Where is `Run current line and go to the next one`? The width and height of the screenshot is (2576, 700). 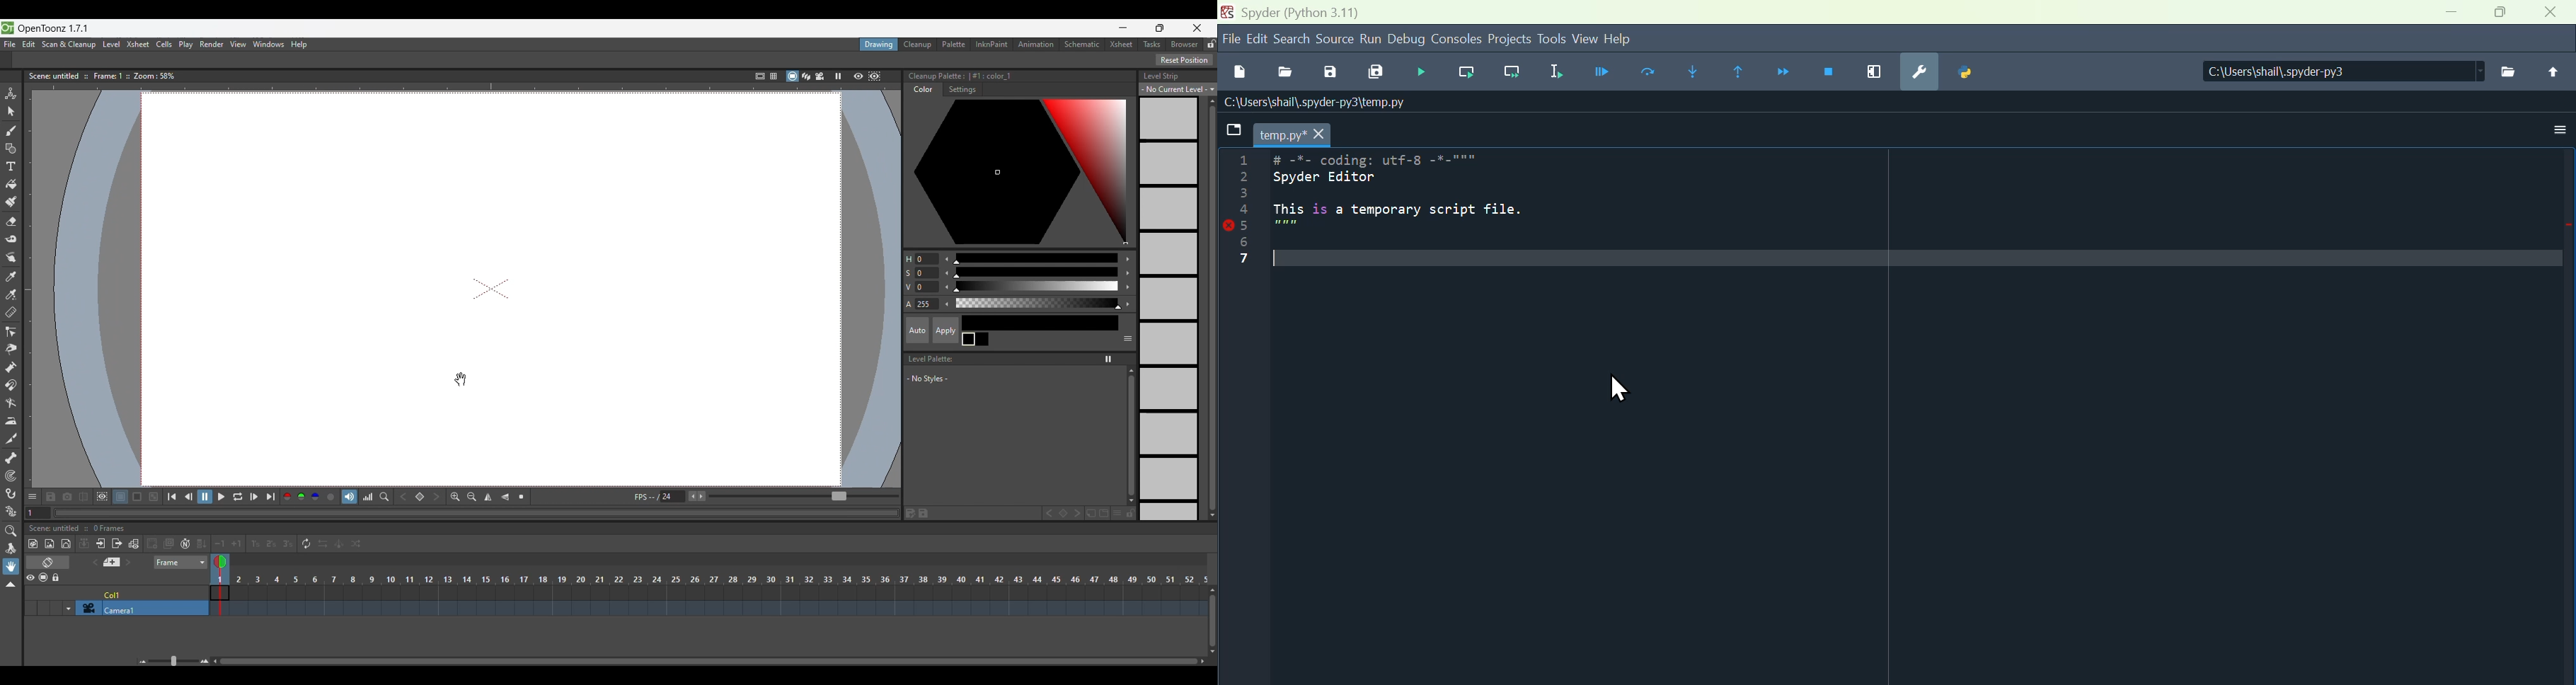 Run current line and go to the next one is located at coordinates (1510, 73).